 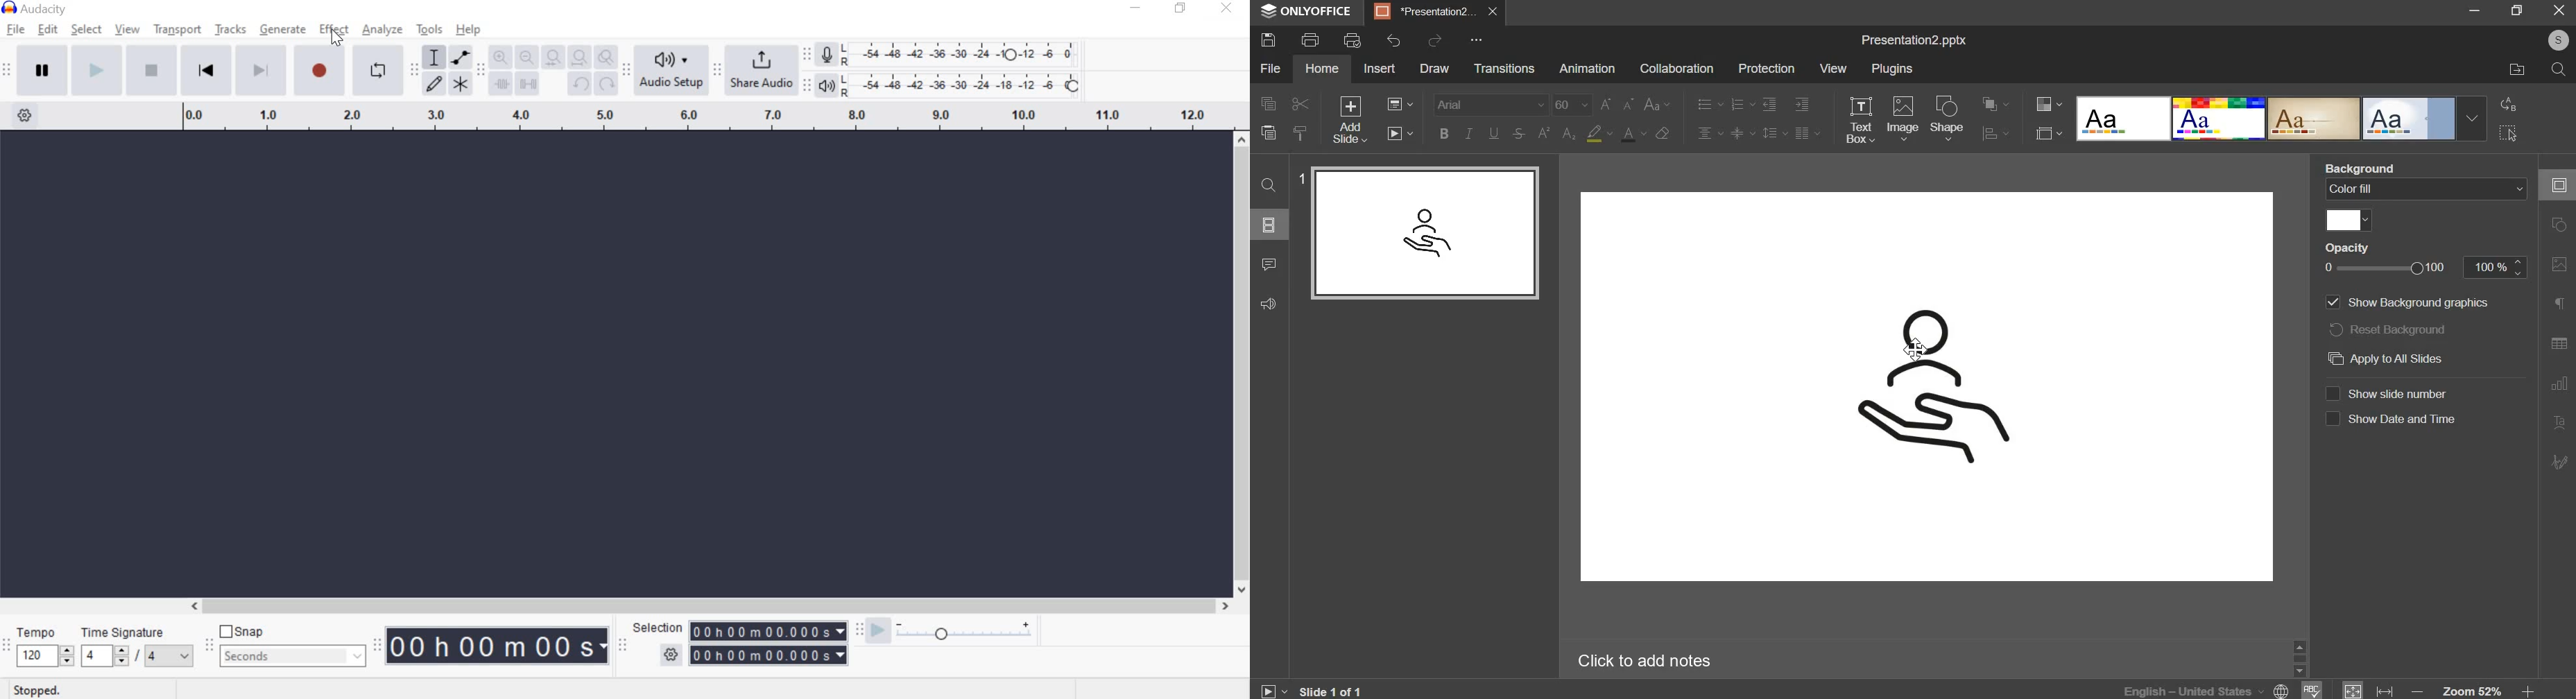 What do you see at coordinates (1633, 135) in the screenshot?
I see `text color` at bounding box center [1633, 135].